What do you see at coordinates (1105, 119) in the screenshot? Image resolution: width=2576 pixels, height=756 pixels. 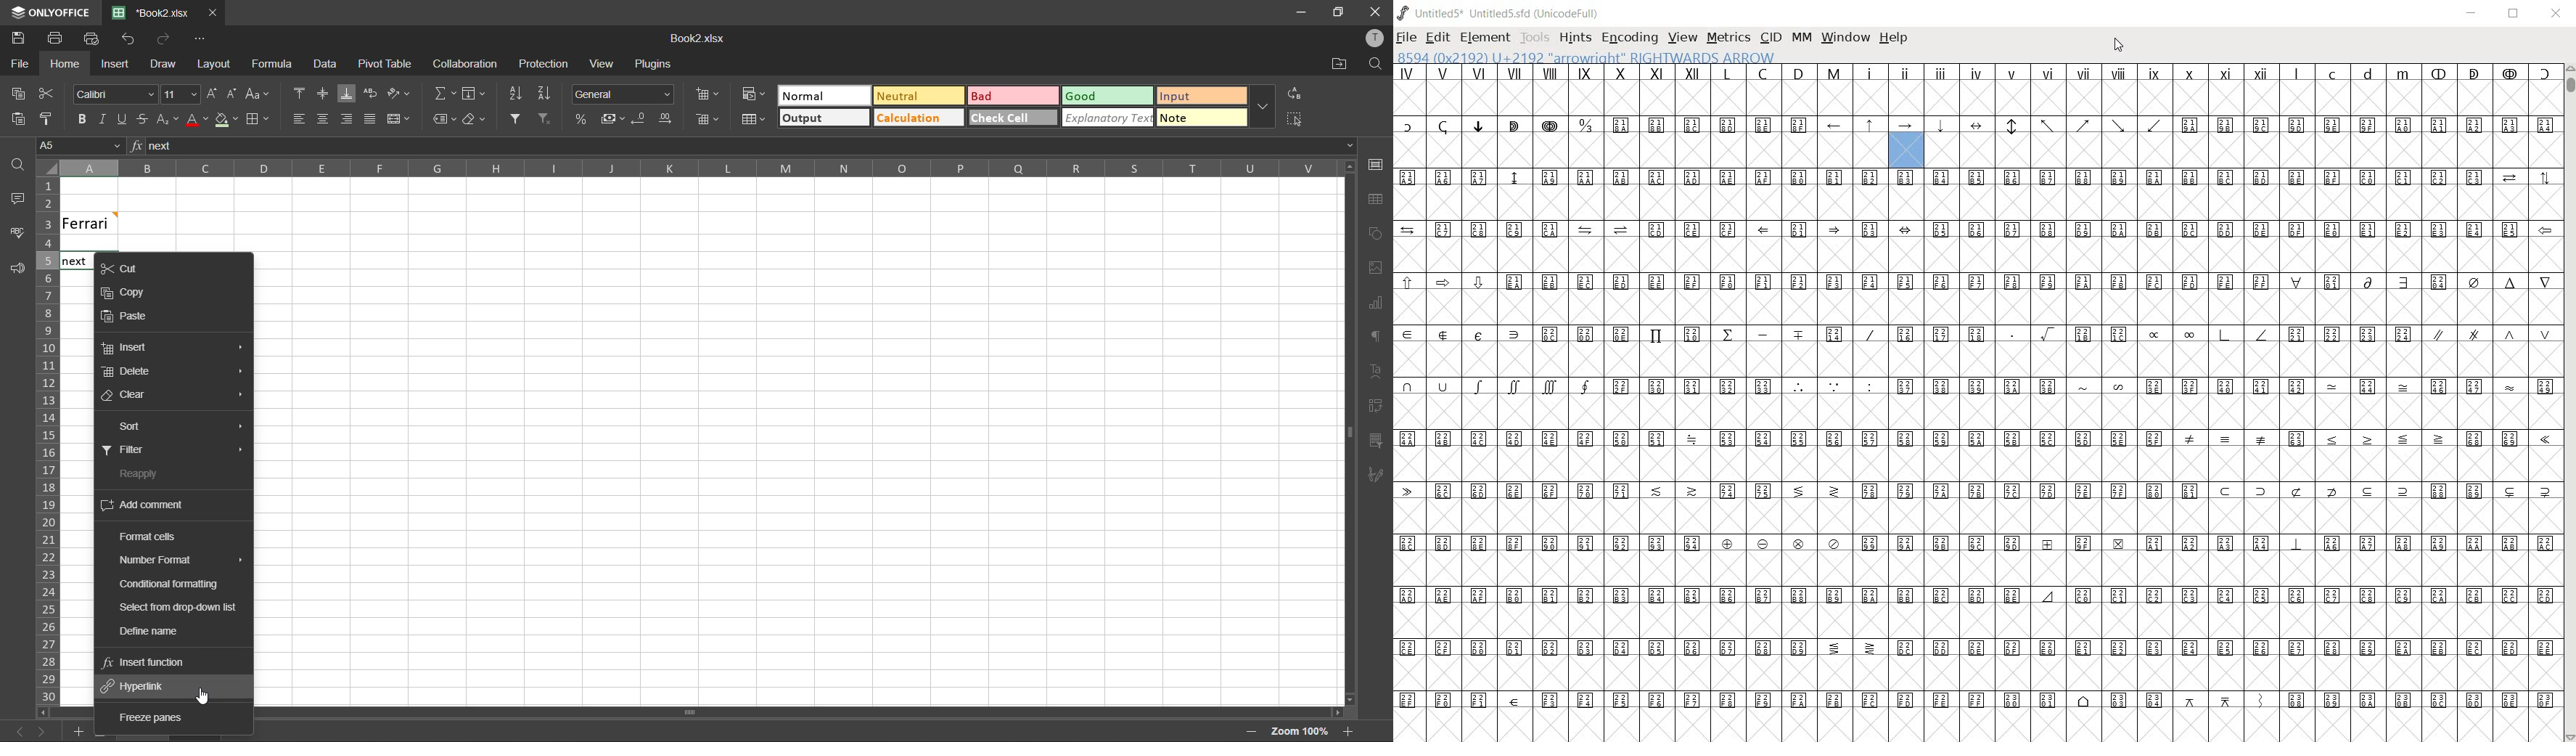 I see `explanatory text` at bounding box center [1105, 119].